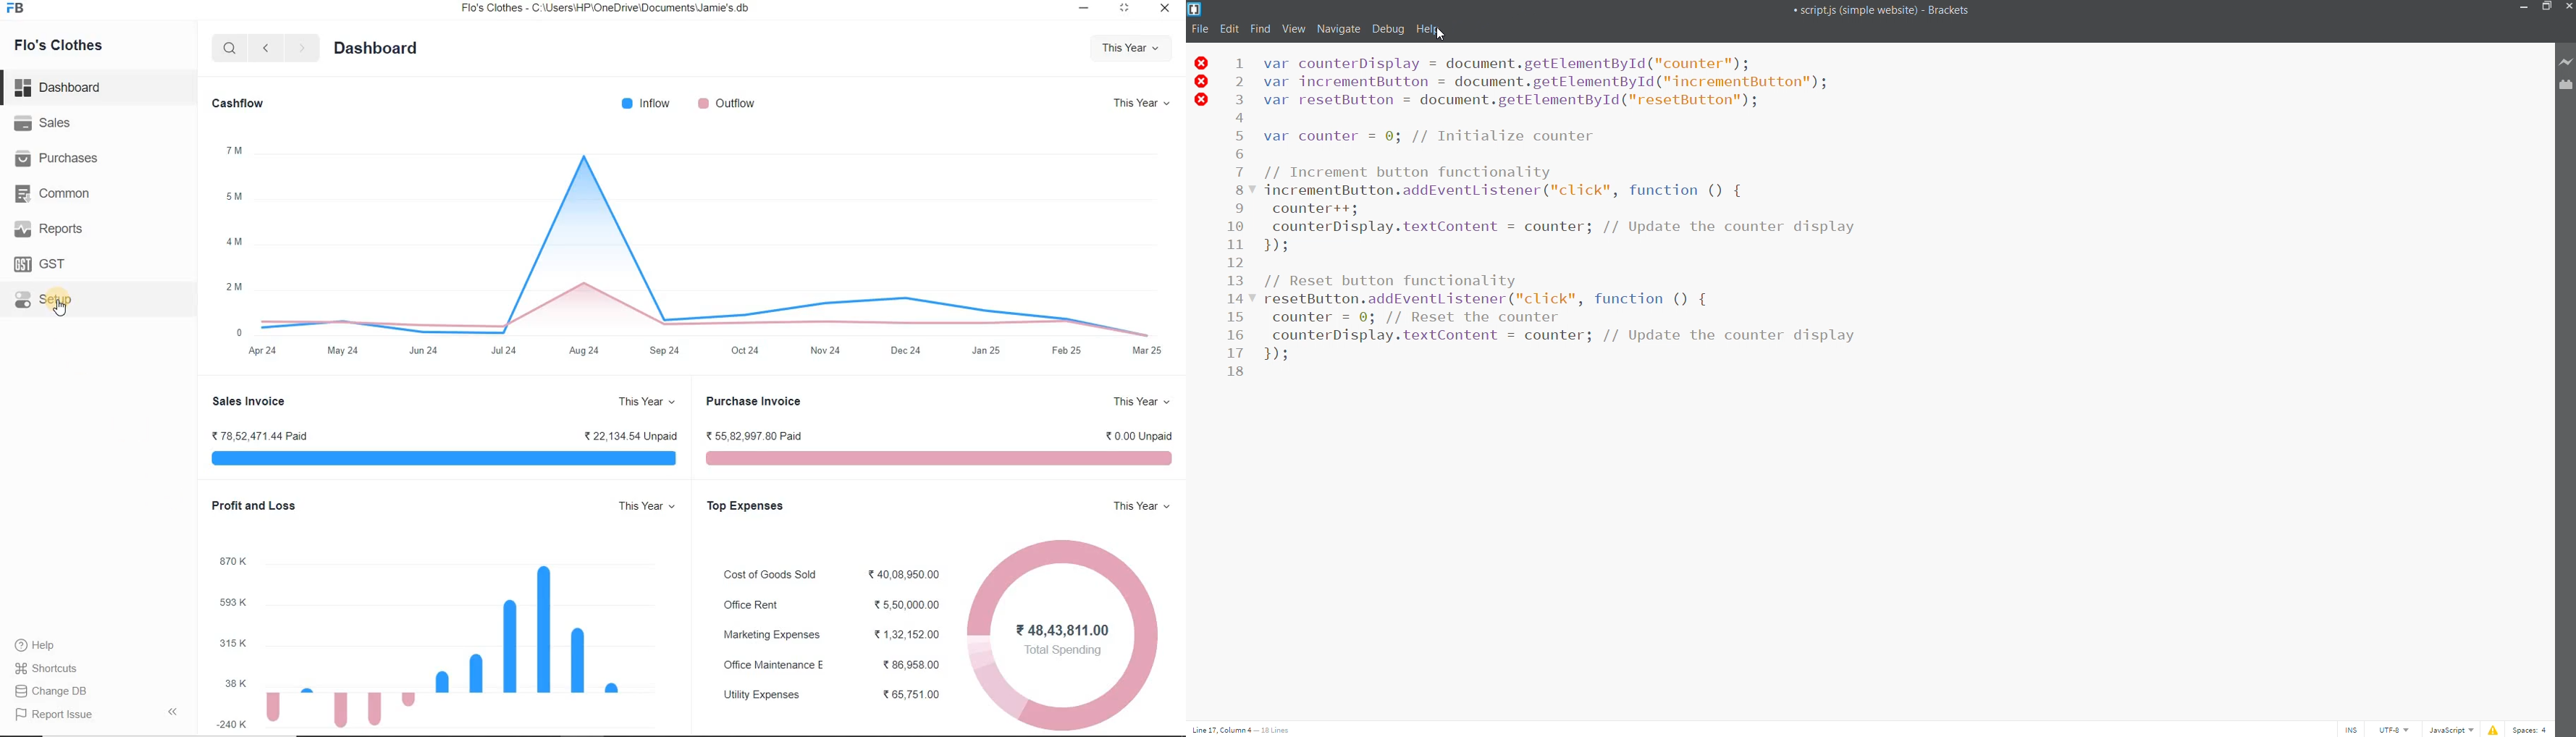 This screenshot has height=756, width=2576. Describe the element at coordinates (1127, 8) in the screenshot. I see `restore` at that location.